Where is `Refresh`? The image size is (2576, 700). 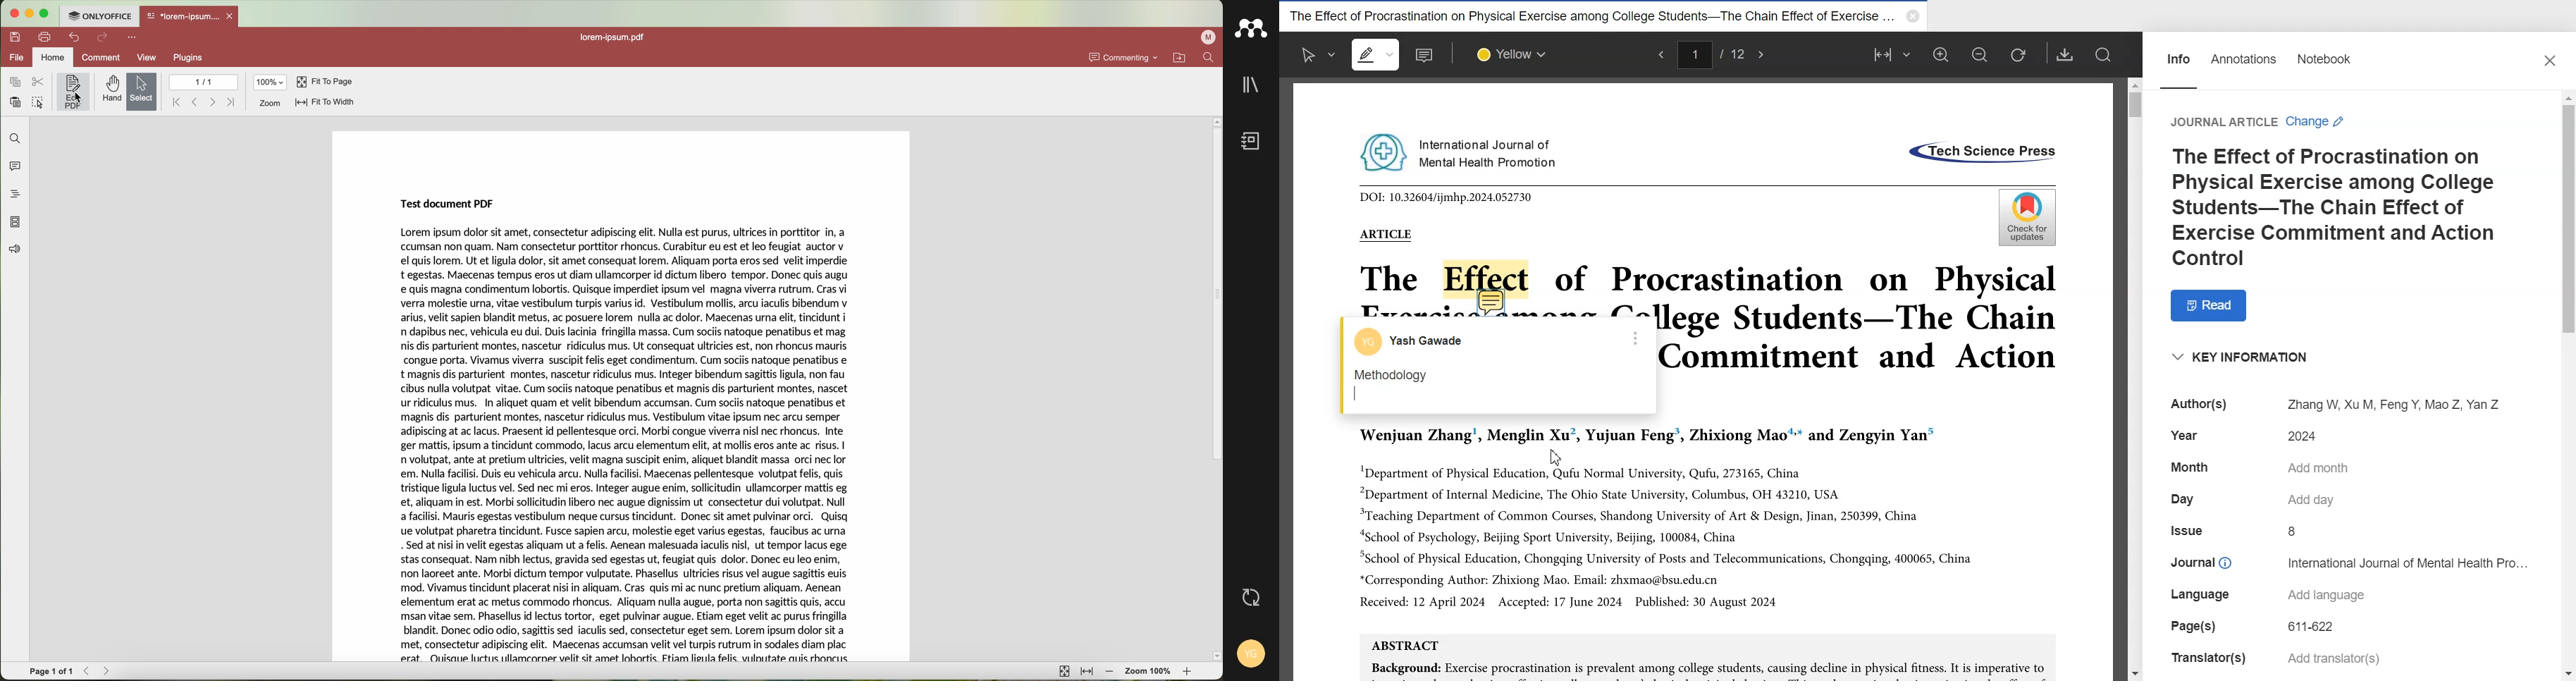
Refresh is located at coordinates (2018, 54).